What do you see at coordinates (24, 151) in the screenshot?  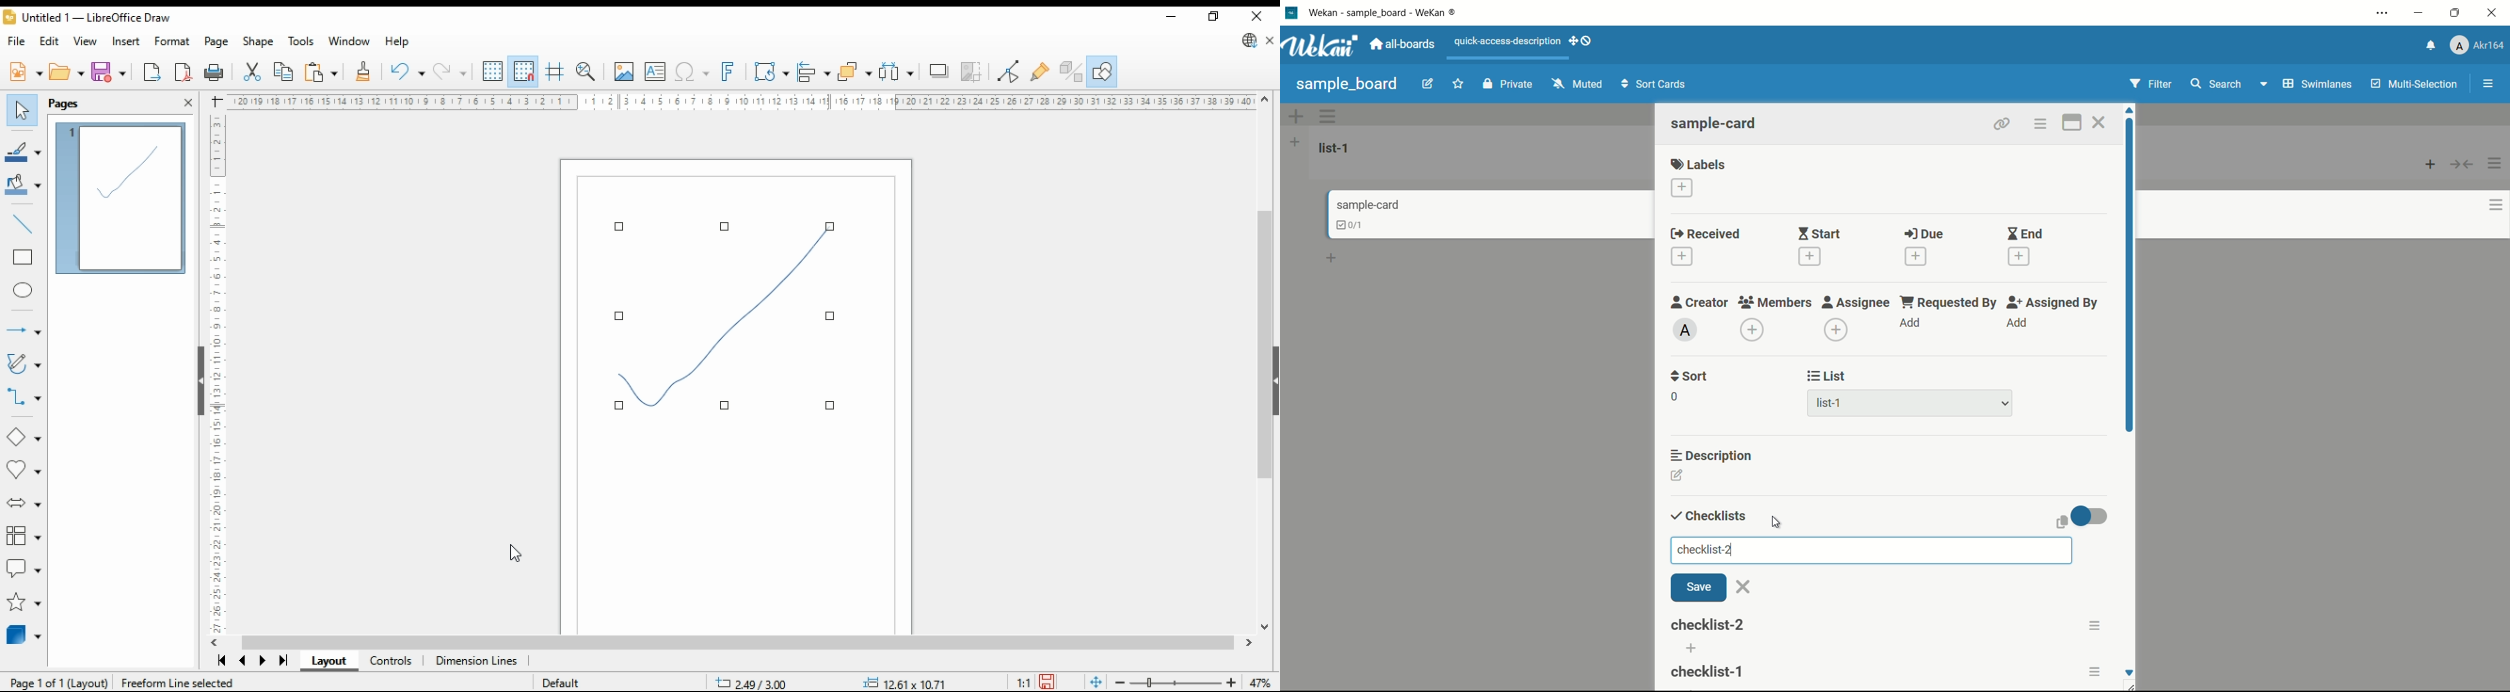 I see `line color` at bounding box center [24, 151].